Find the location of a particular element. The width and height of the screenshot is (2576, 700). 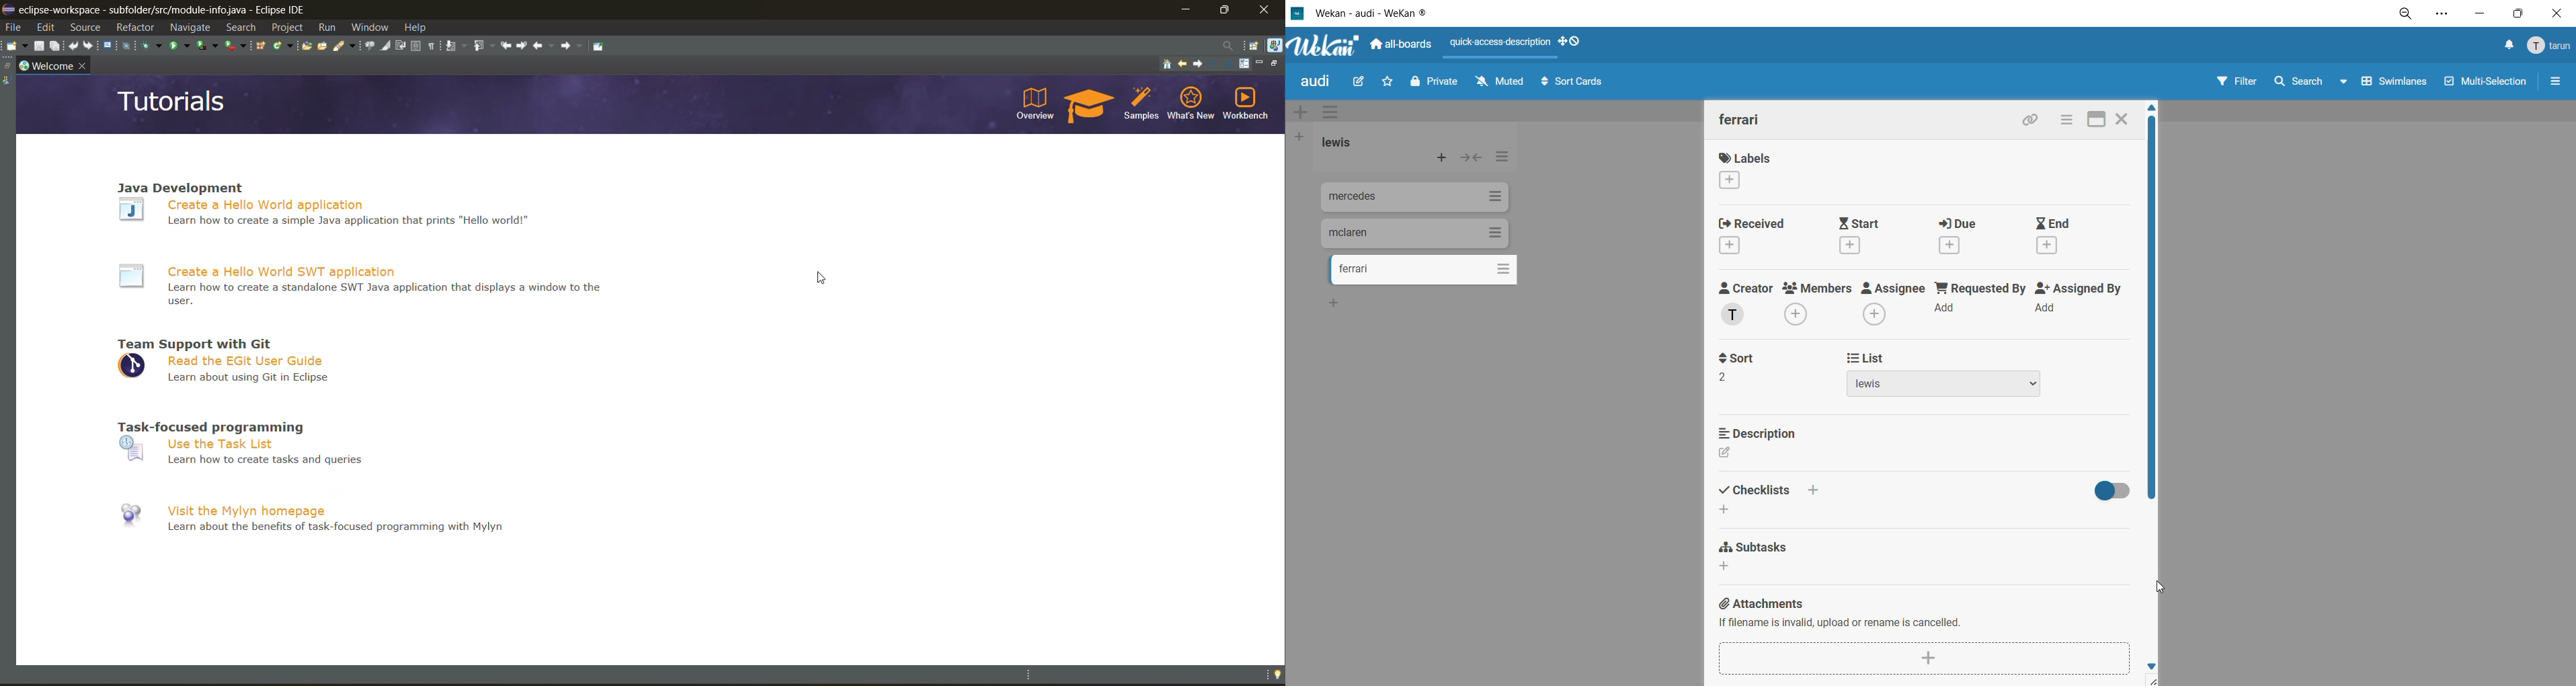

due is located at coordinates (1964, 236).